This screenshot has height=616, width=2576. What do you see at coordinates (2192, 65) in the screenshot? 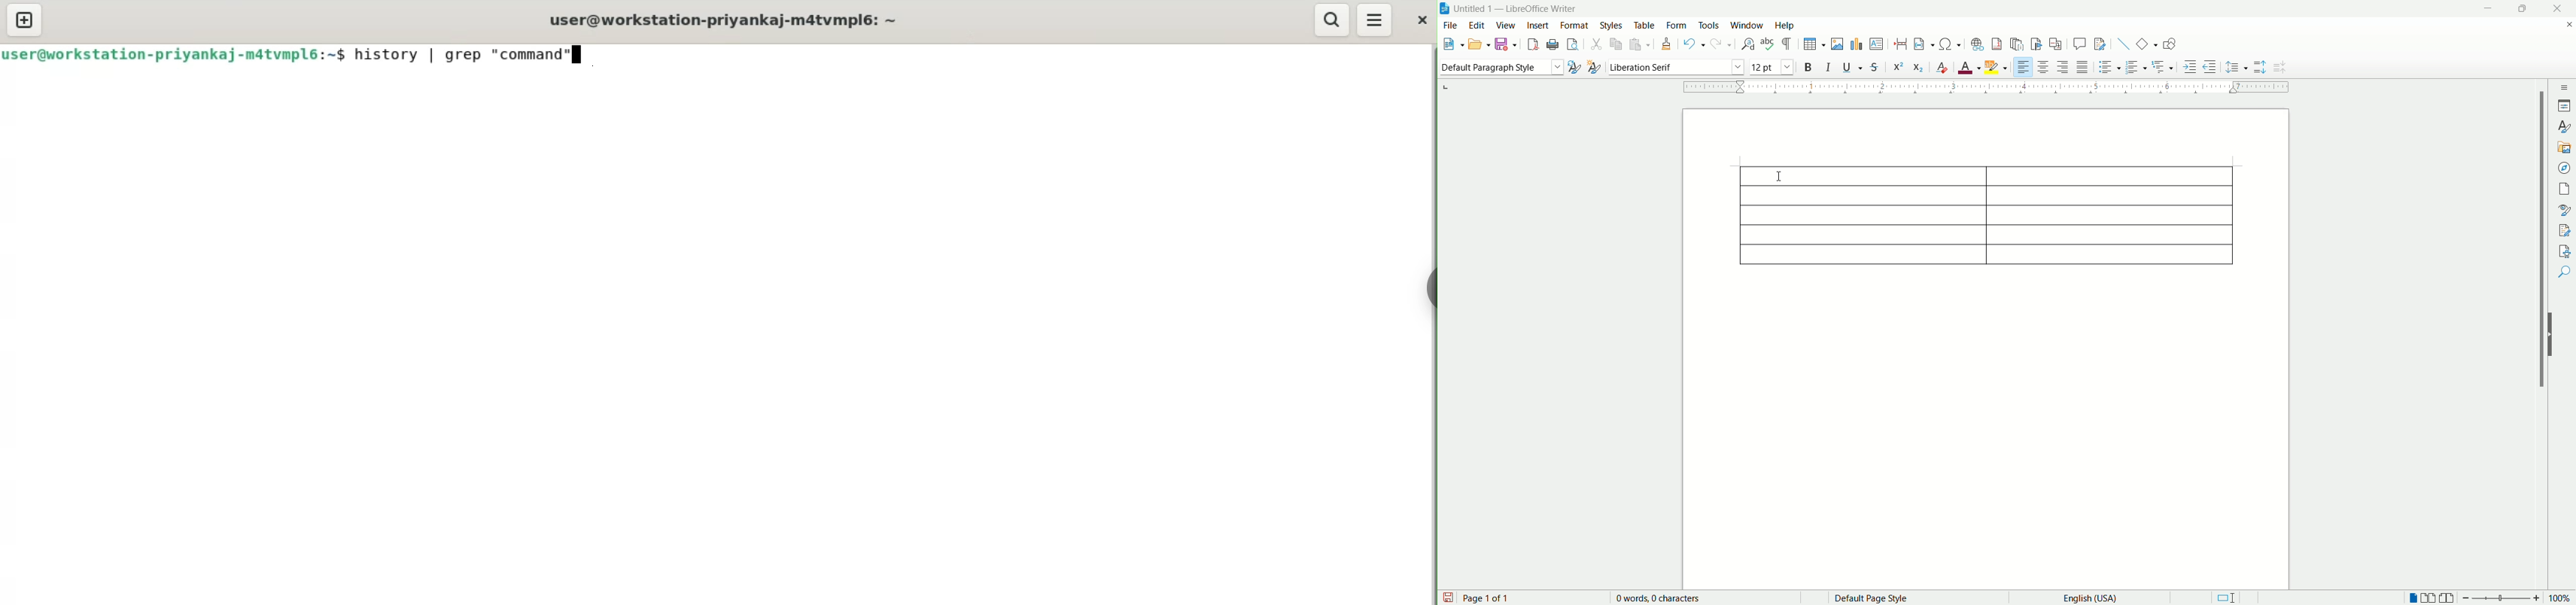
I see `increase indent` at bounding box center [2192, 65].